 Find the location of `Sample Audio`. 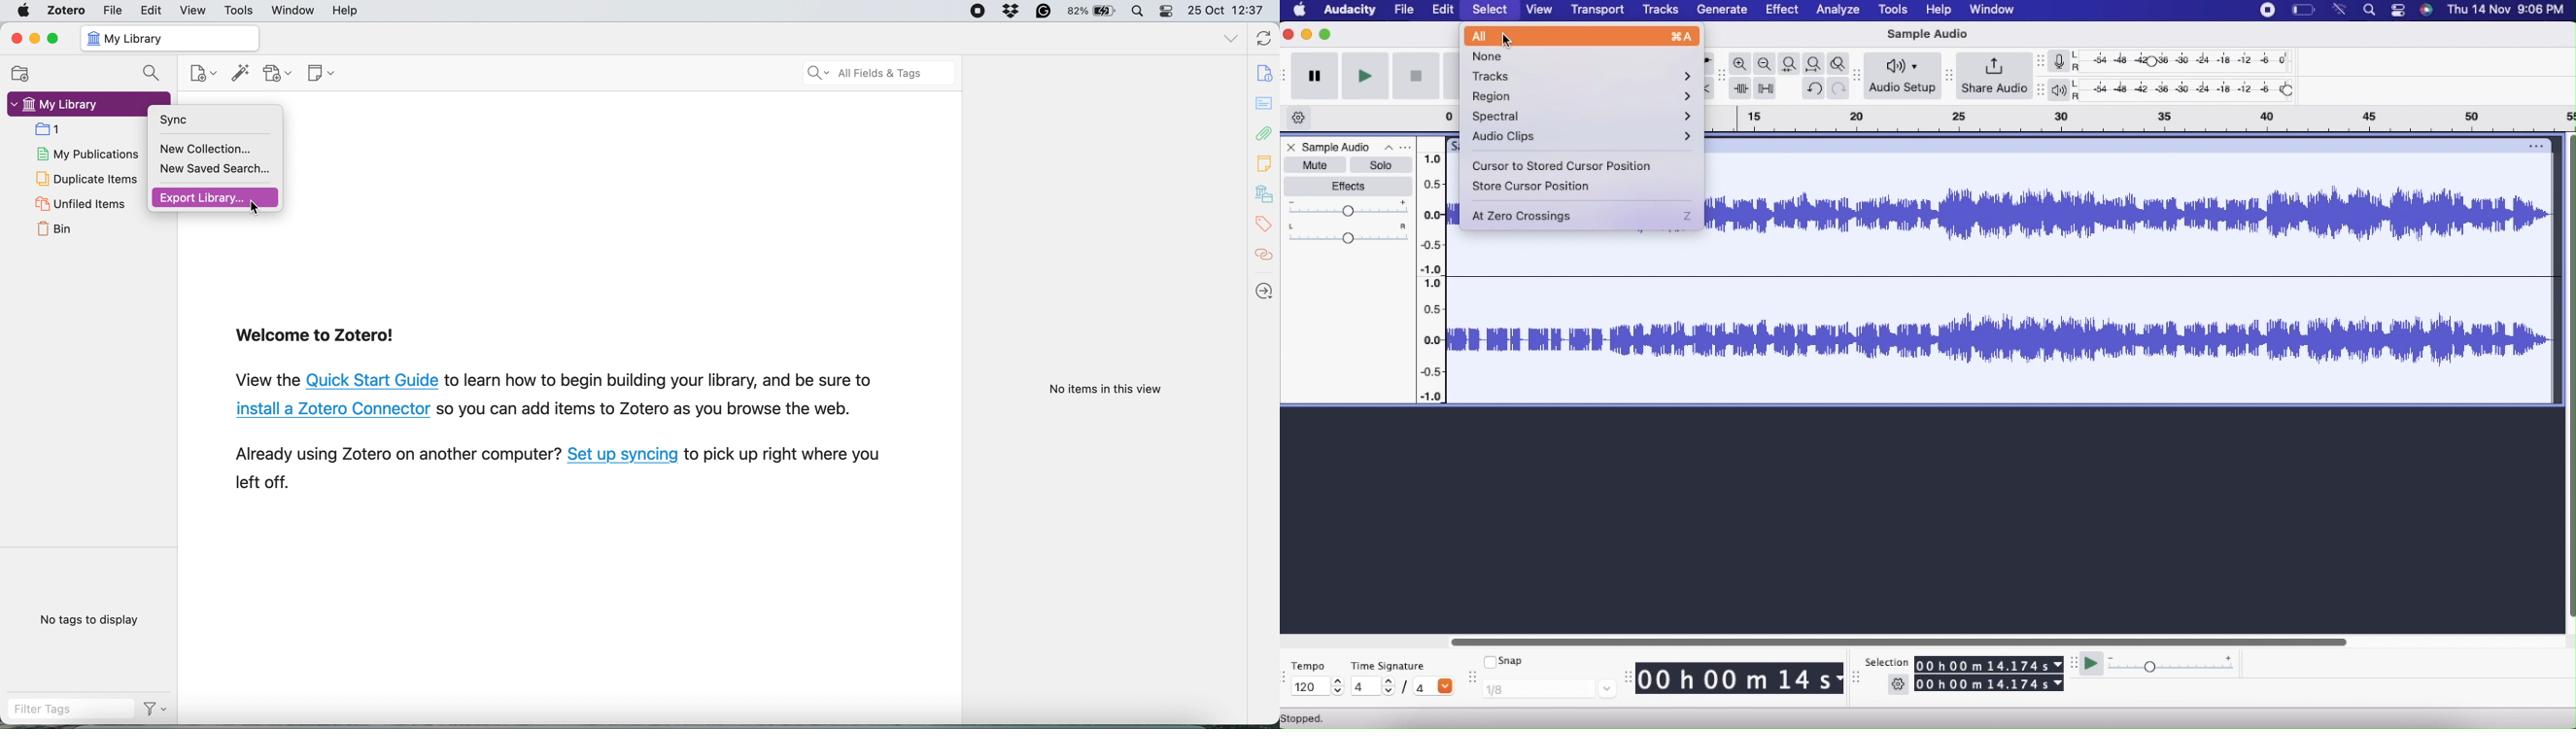

Sample Audio is located at coordinates (2125, 278).